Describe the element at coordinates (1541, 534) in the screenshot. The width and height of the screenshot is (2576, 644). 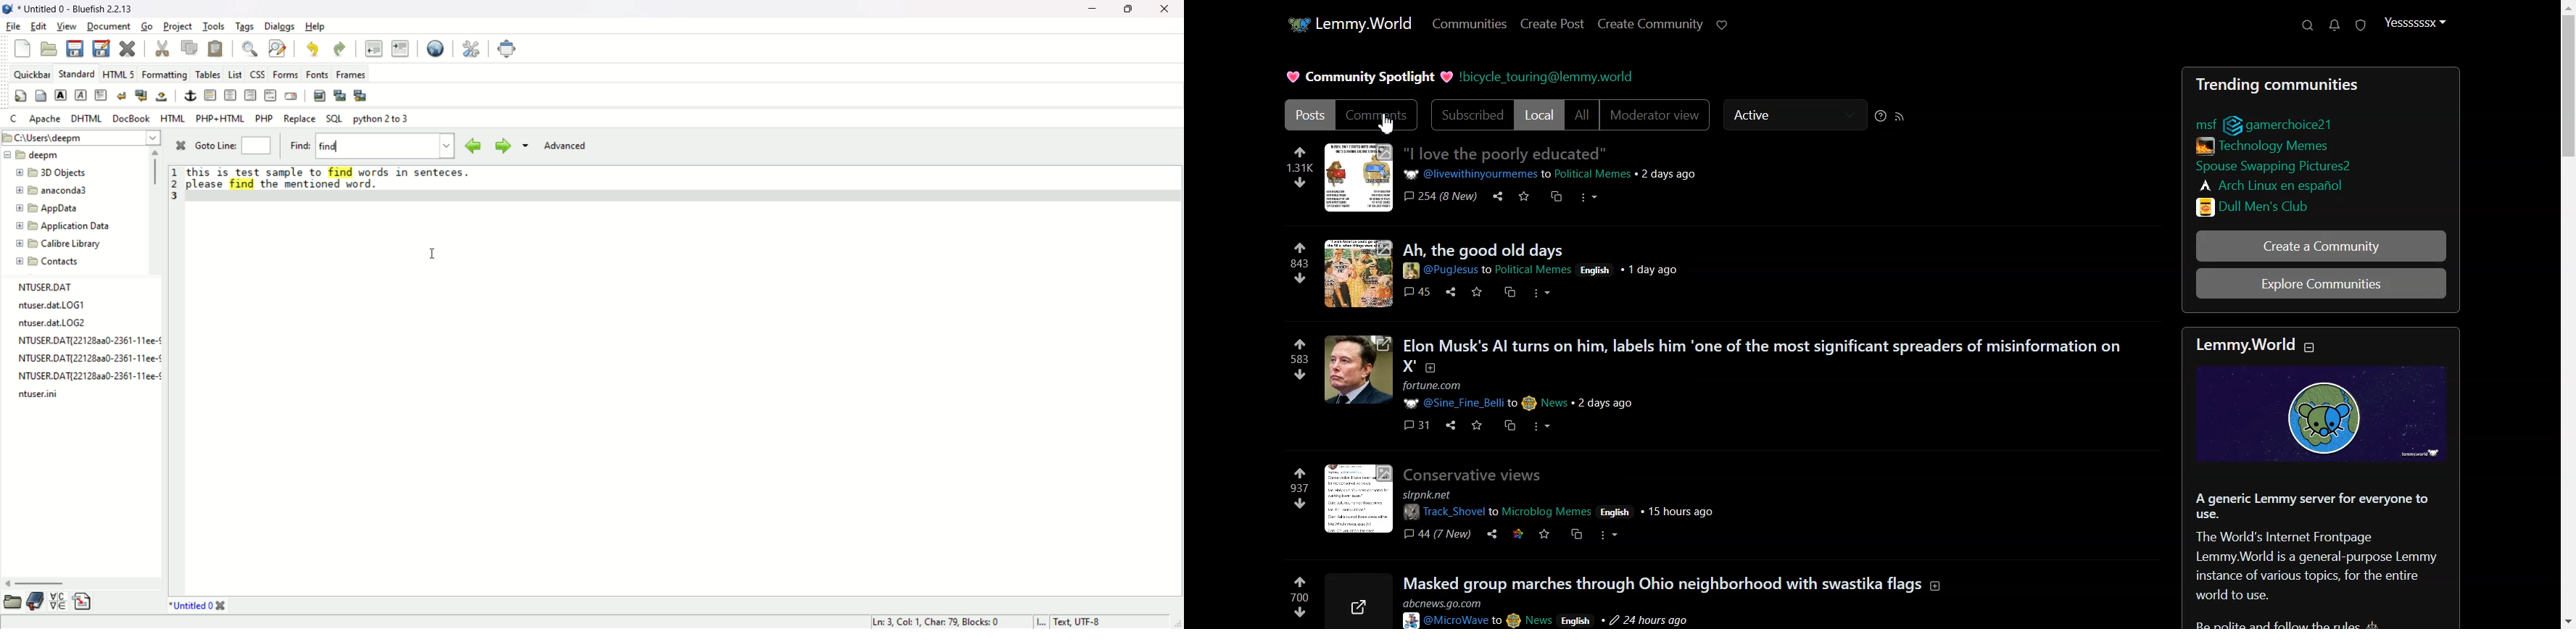
I see `save` at that location.